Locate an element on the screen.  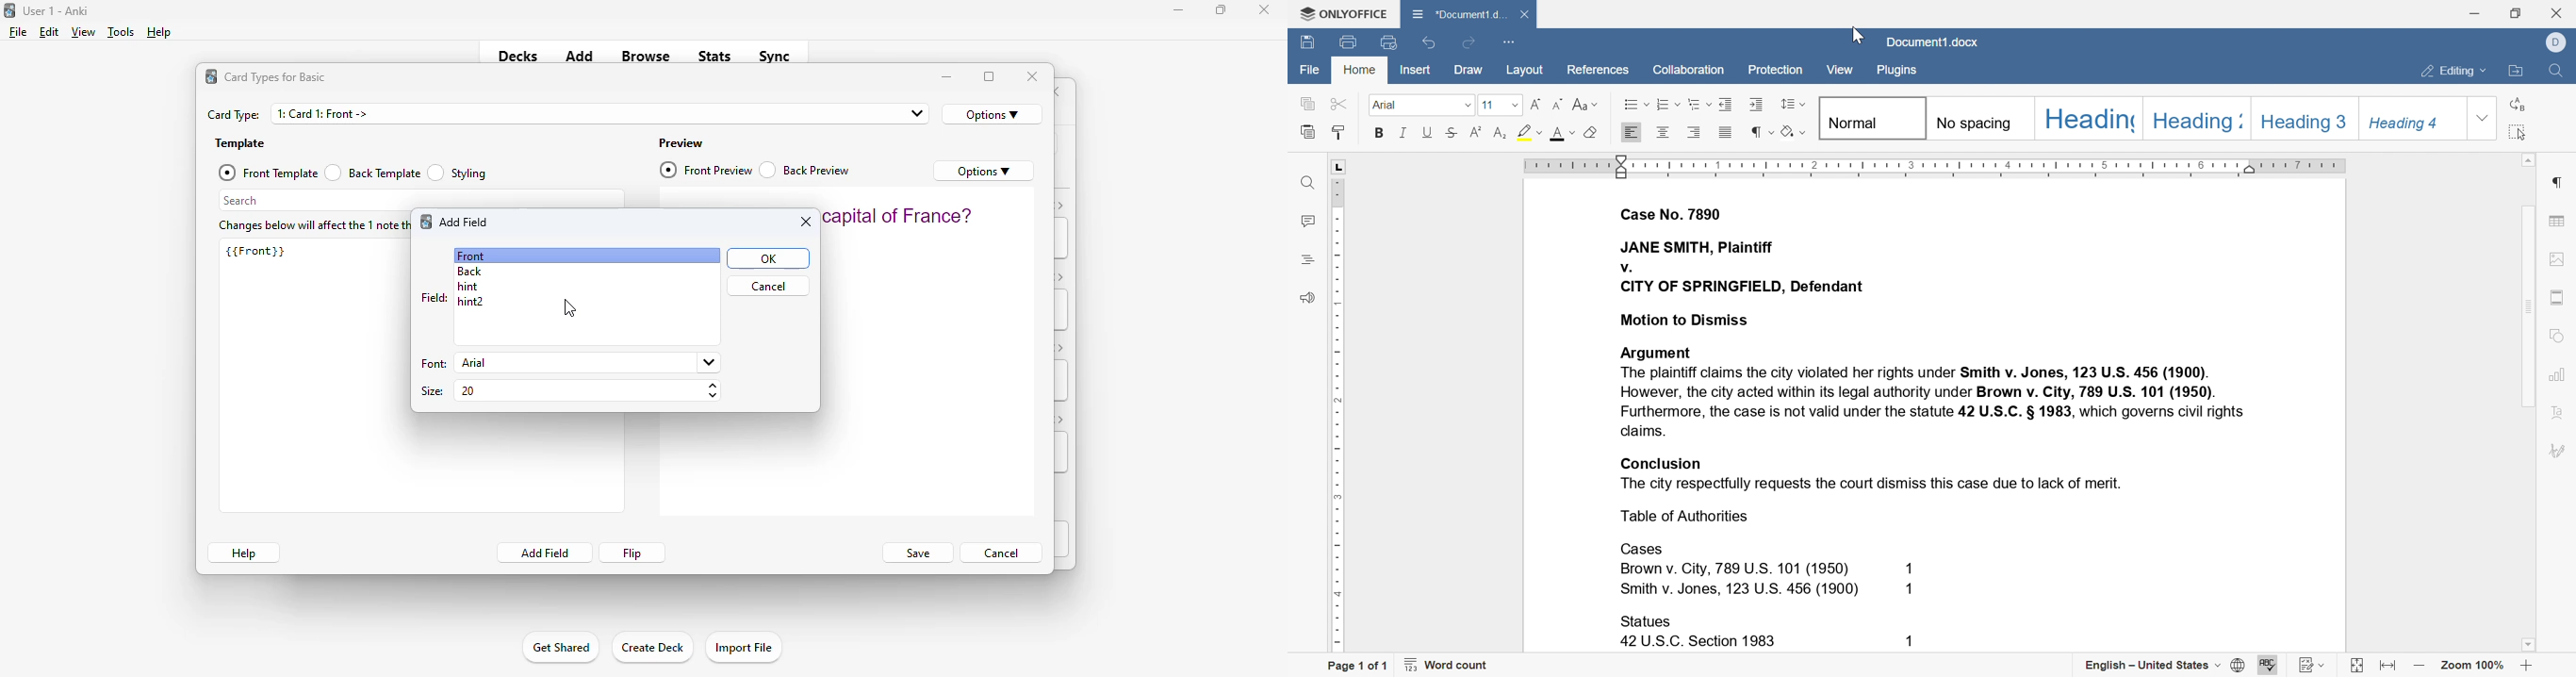
strikethrough is located at coordinates (1478, 133).